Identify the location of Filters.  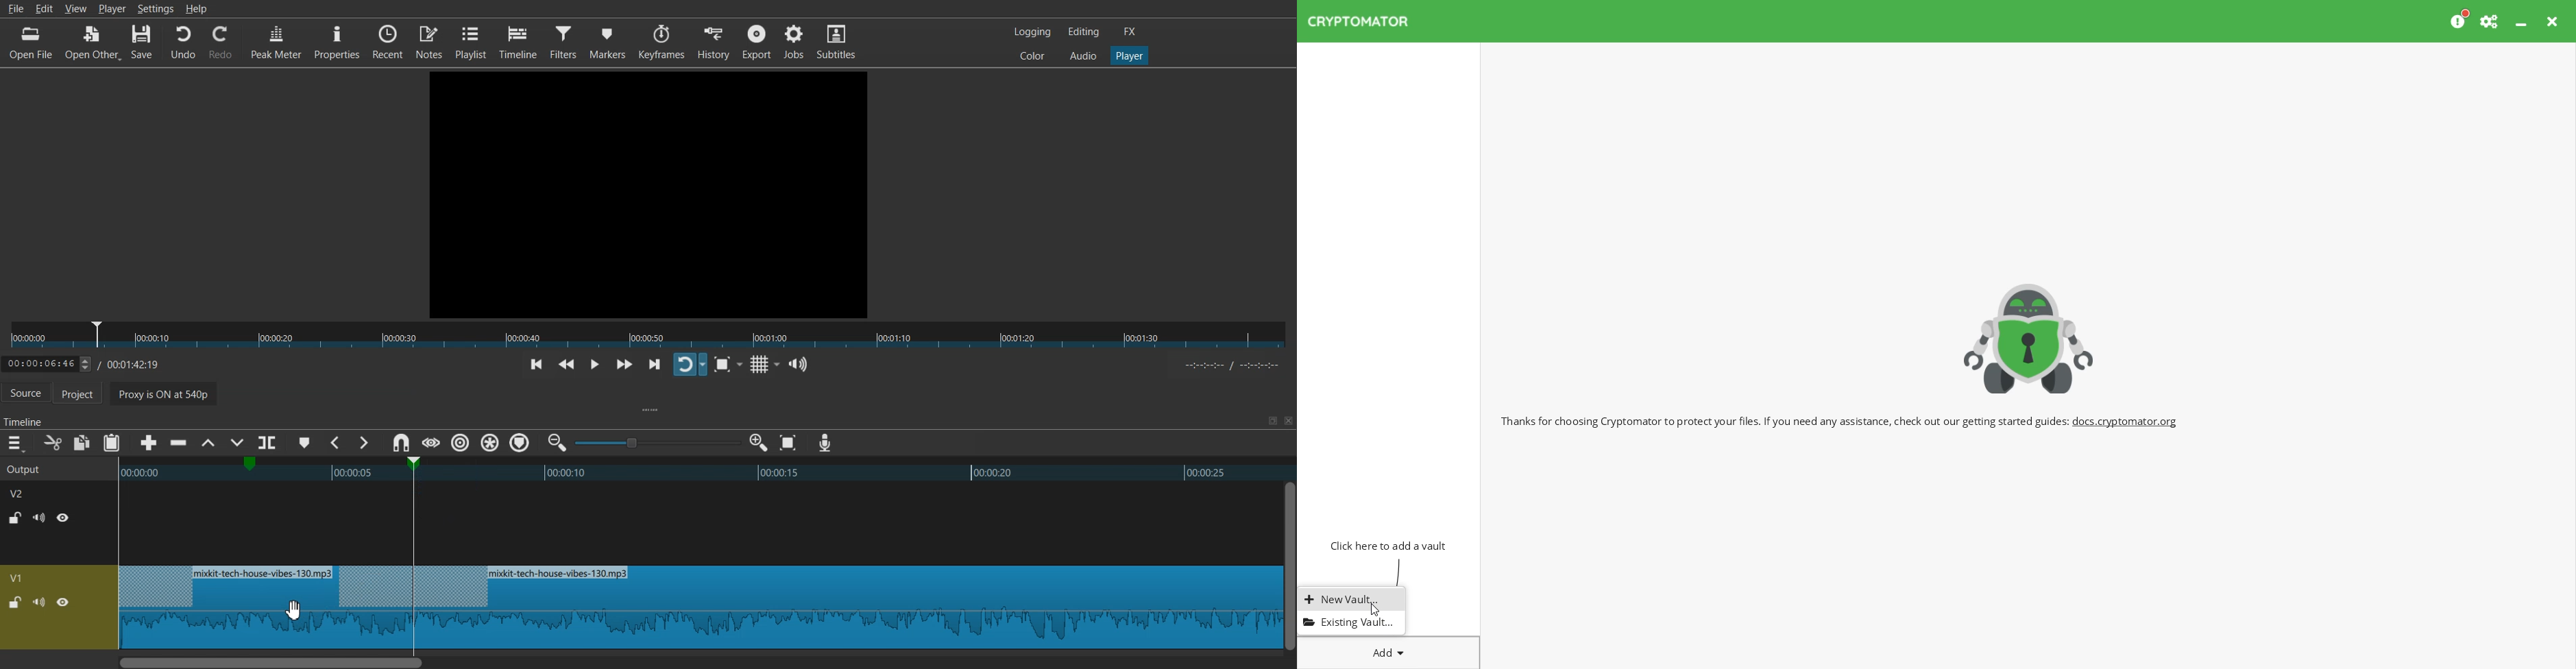
(566, 41).